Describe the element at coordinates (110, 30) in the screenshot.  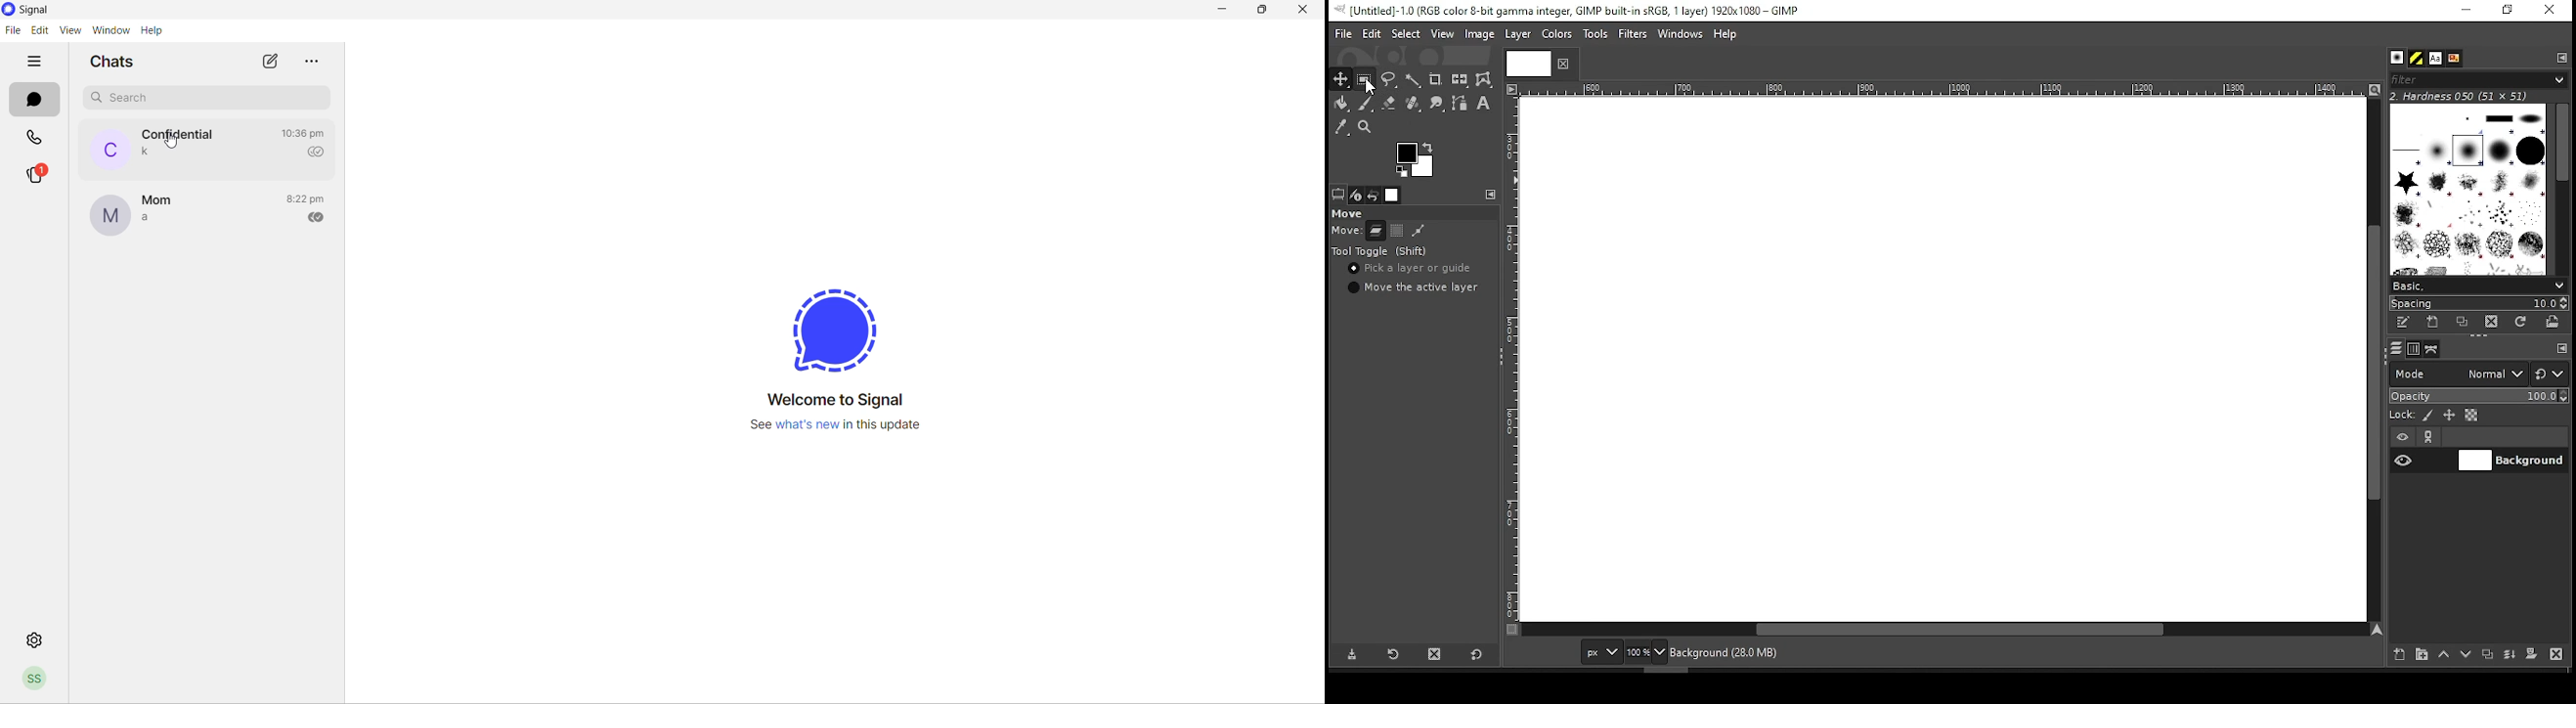
I see `window` at that location.